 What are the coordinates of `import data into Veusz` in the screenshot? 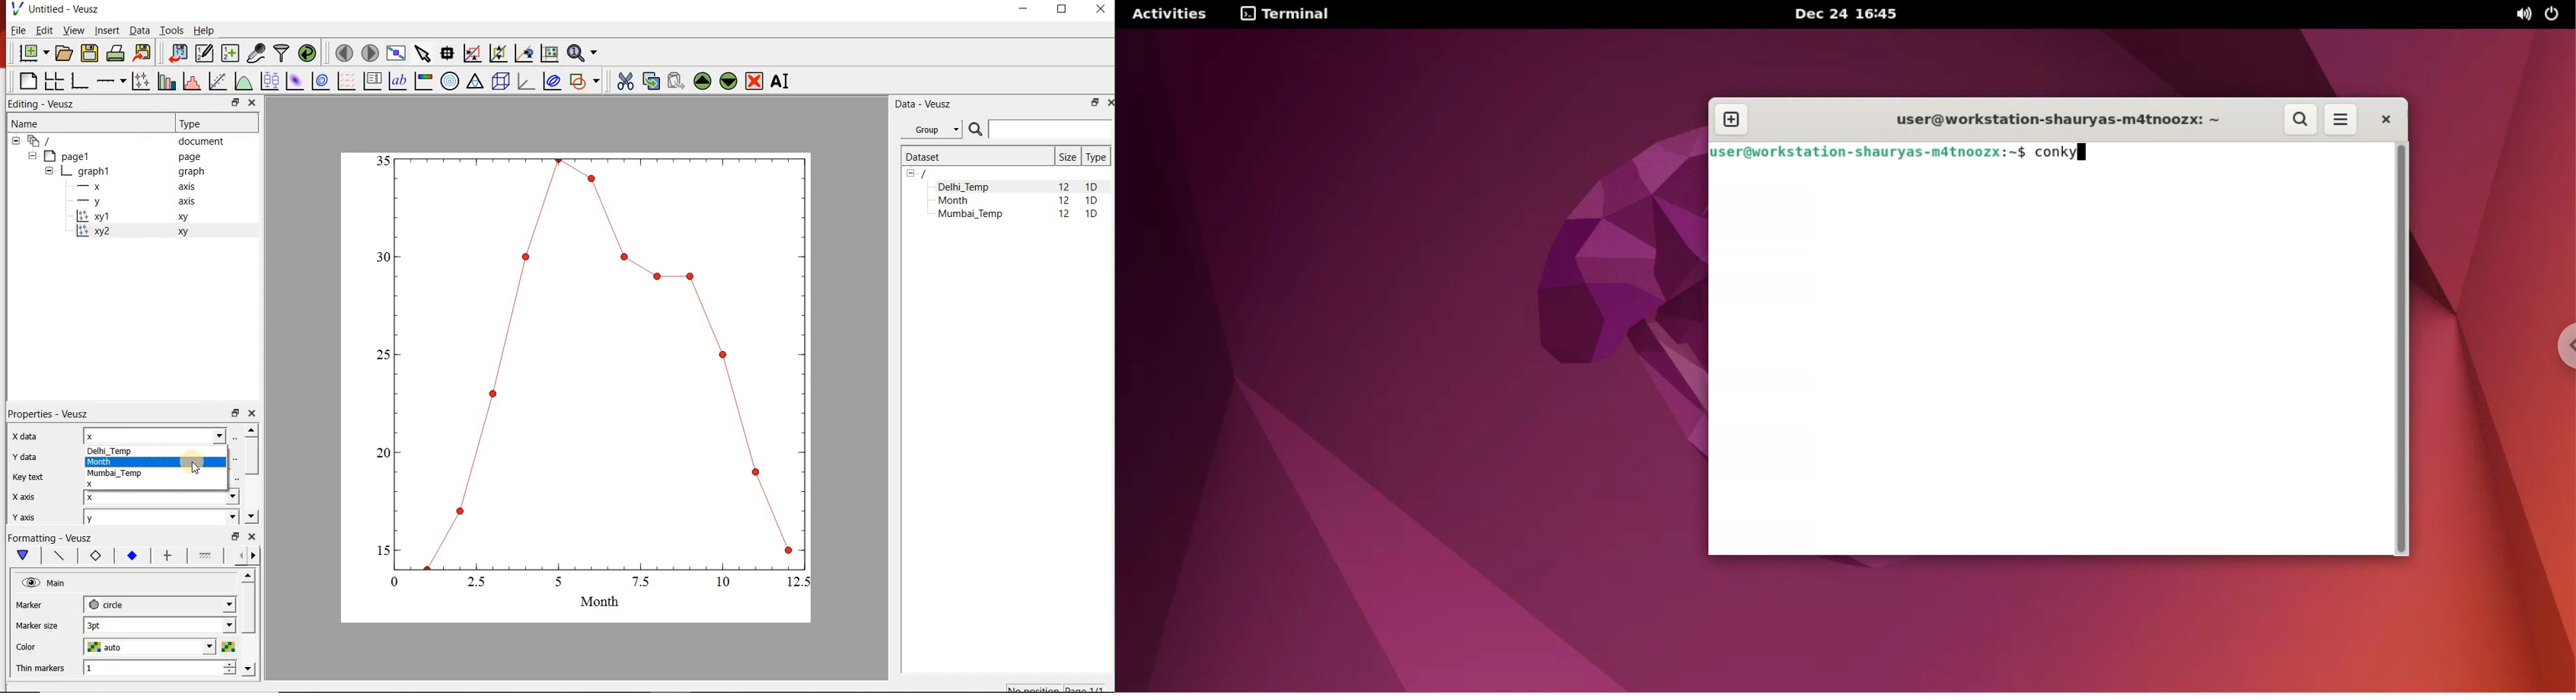 It's located at (176, 54).